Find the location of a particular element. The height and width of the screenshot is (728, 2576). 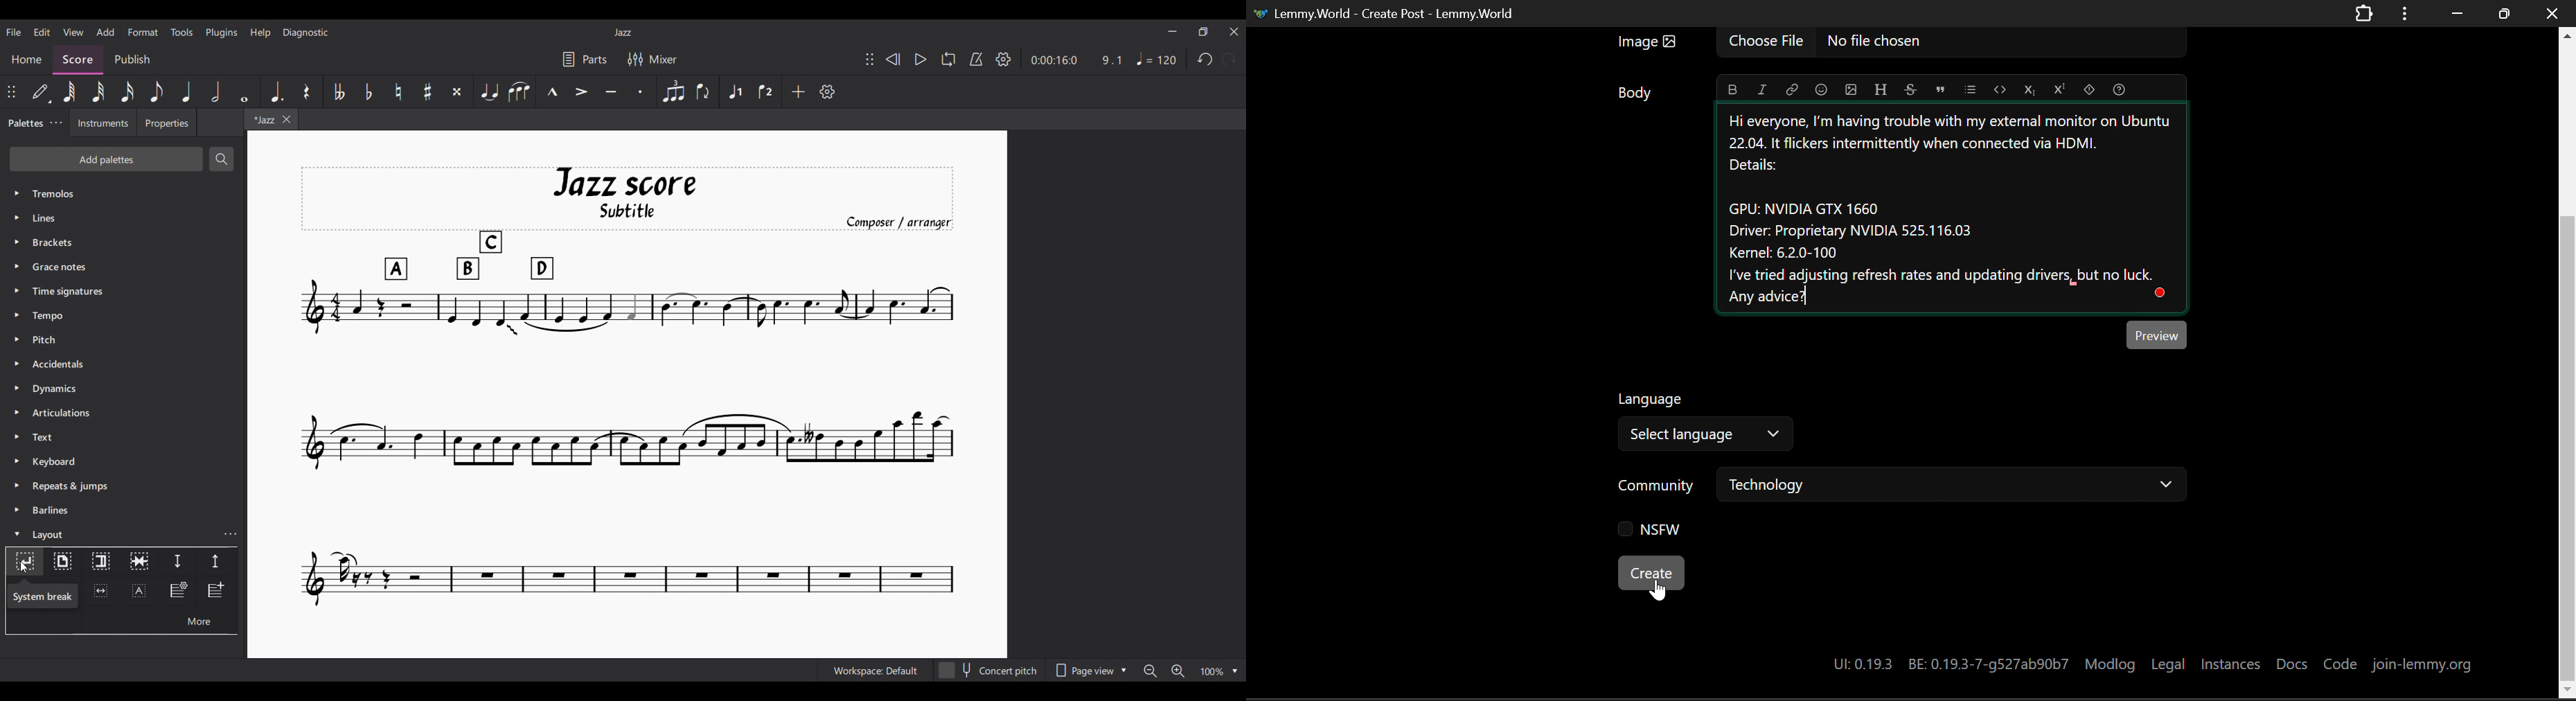

Add menu is located at coordinates (105, 32).